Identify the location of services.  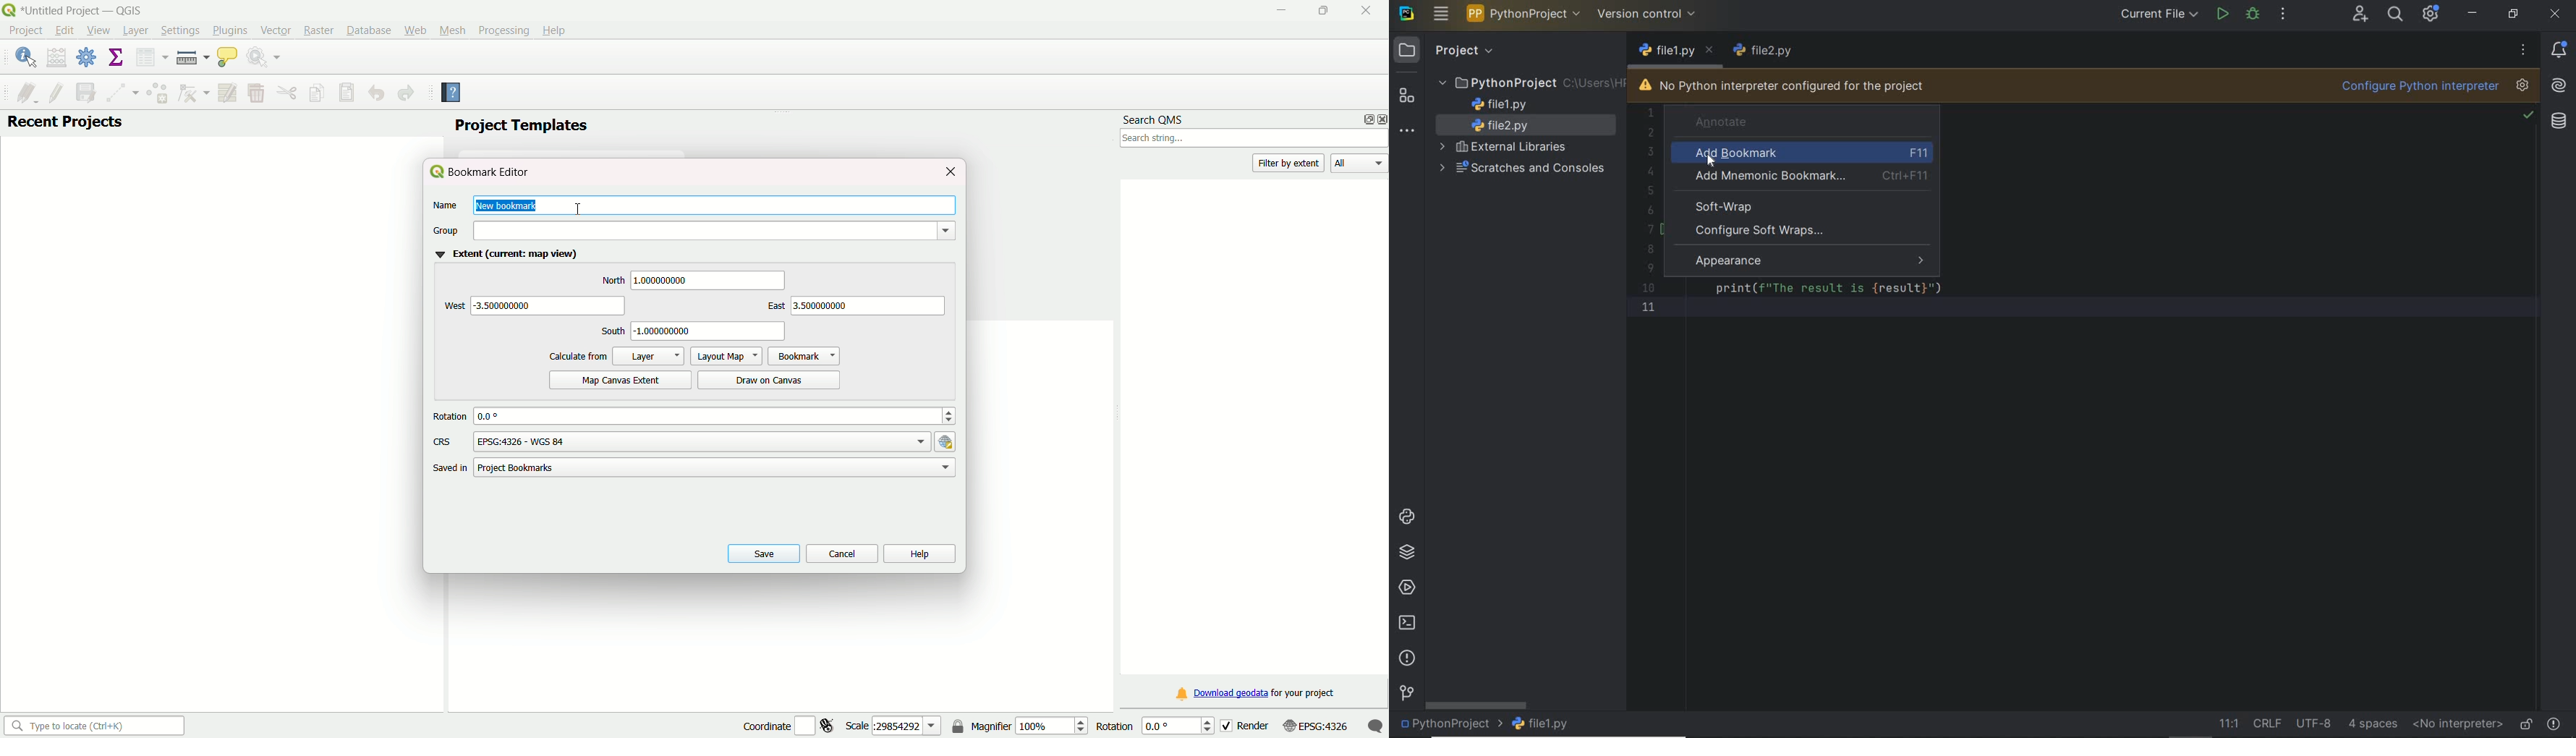
(1405, 590).